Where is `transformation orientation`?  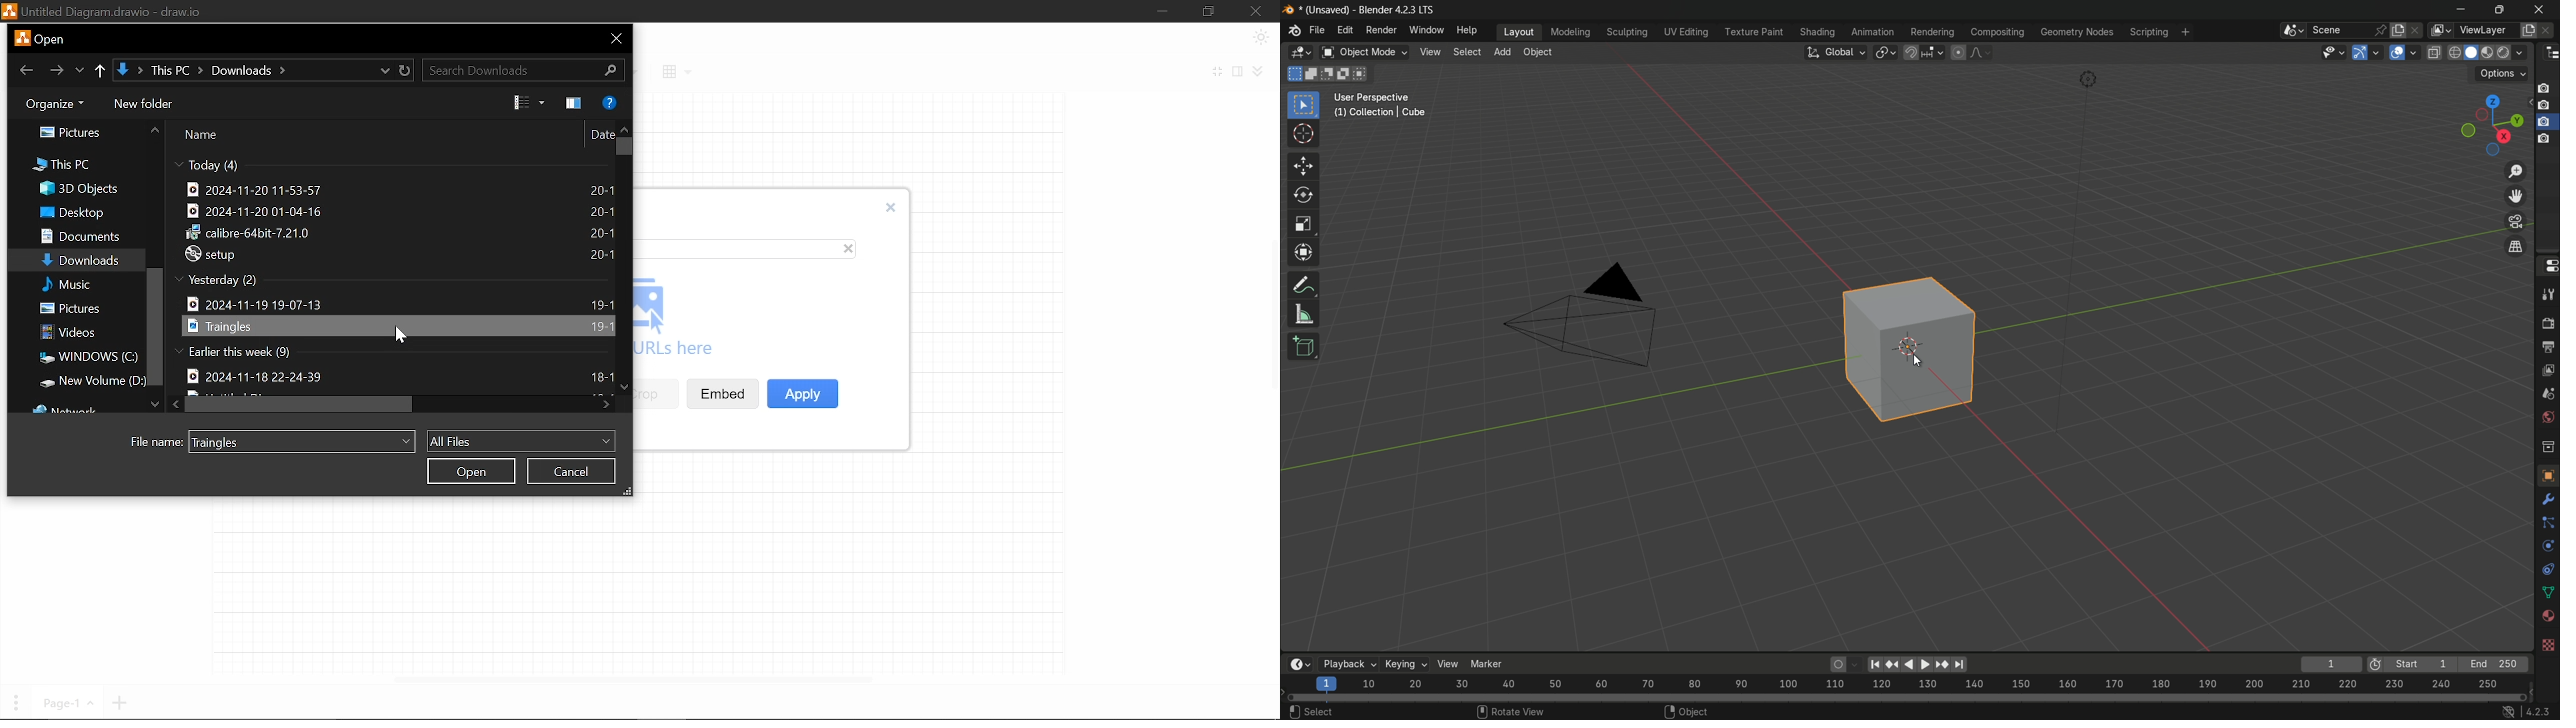 transformation orientation is located at coordinates (1835, 51).